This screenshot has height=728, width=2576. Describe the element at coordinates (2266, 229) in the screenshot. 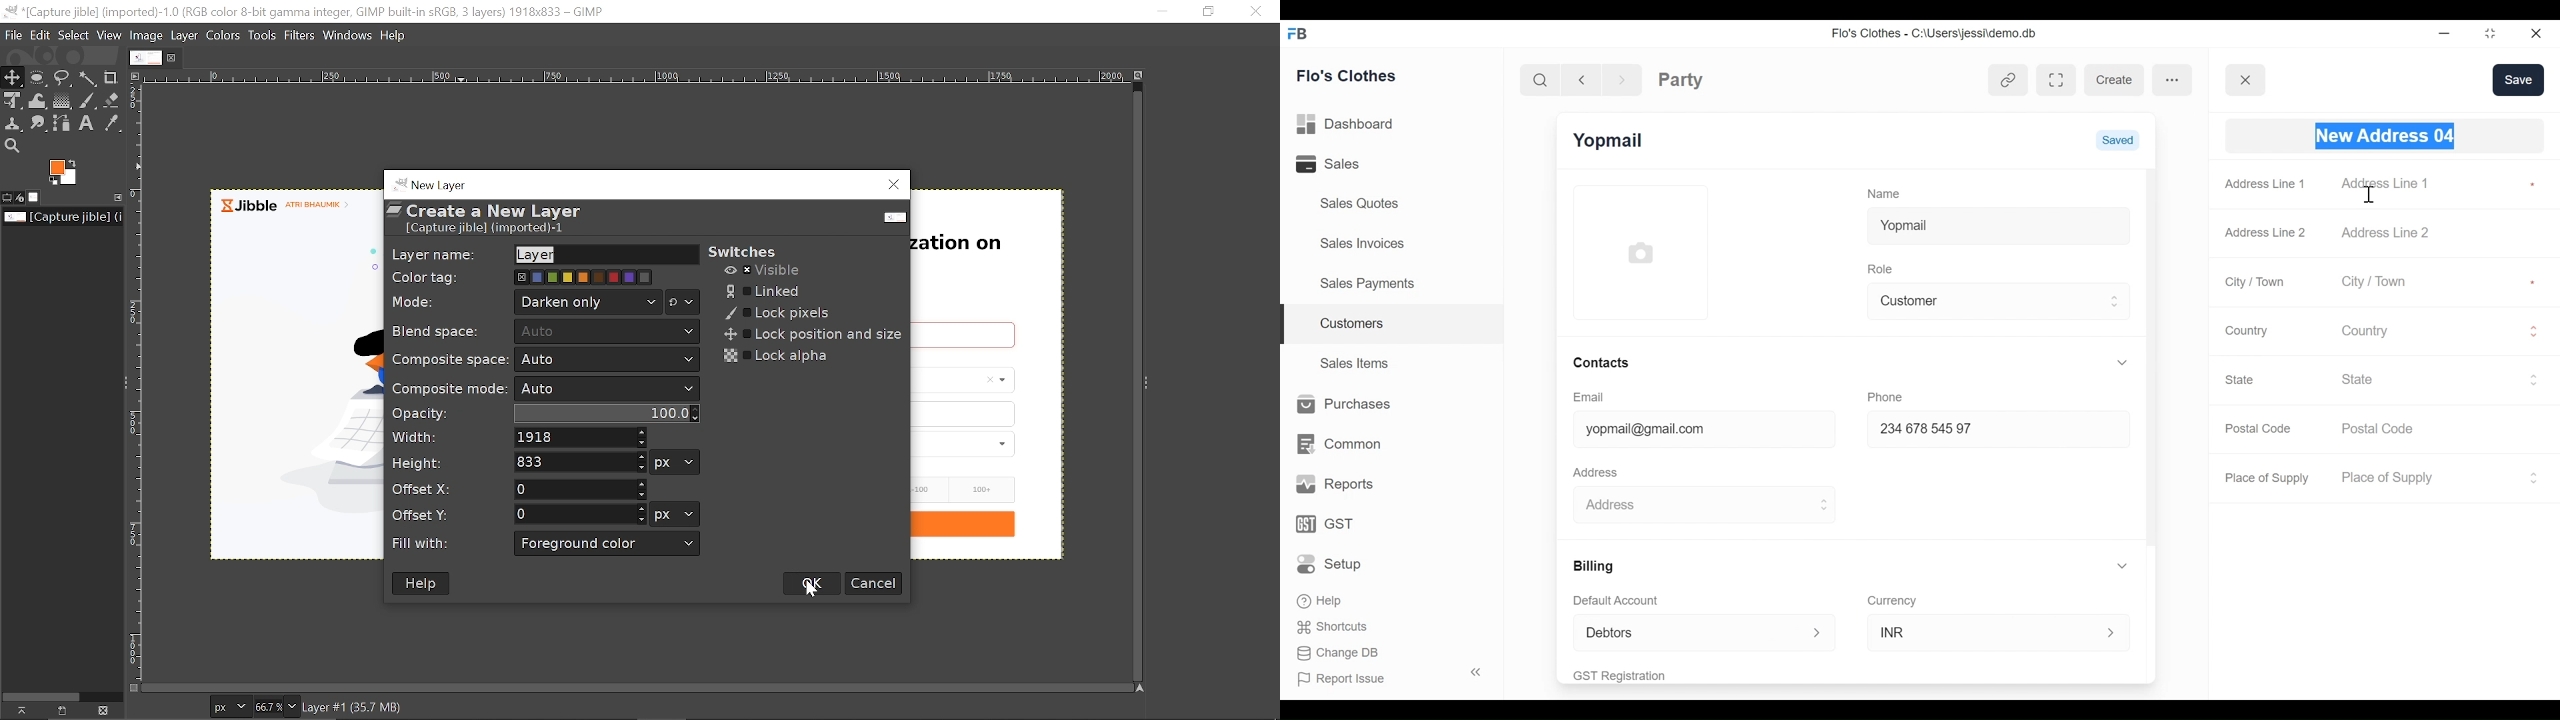

I see `Address Line 2` at that location.